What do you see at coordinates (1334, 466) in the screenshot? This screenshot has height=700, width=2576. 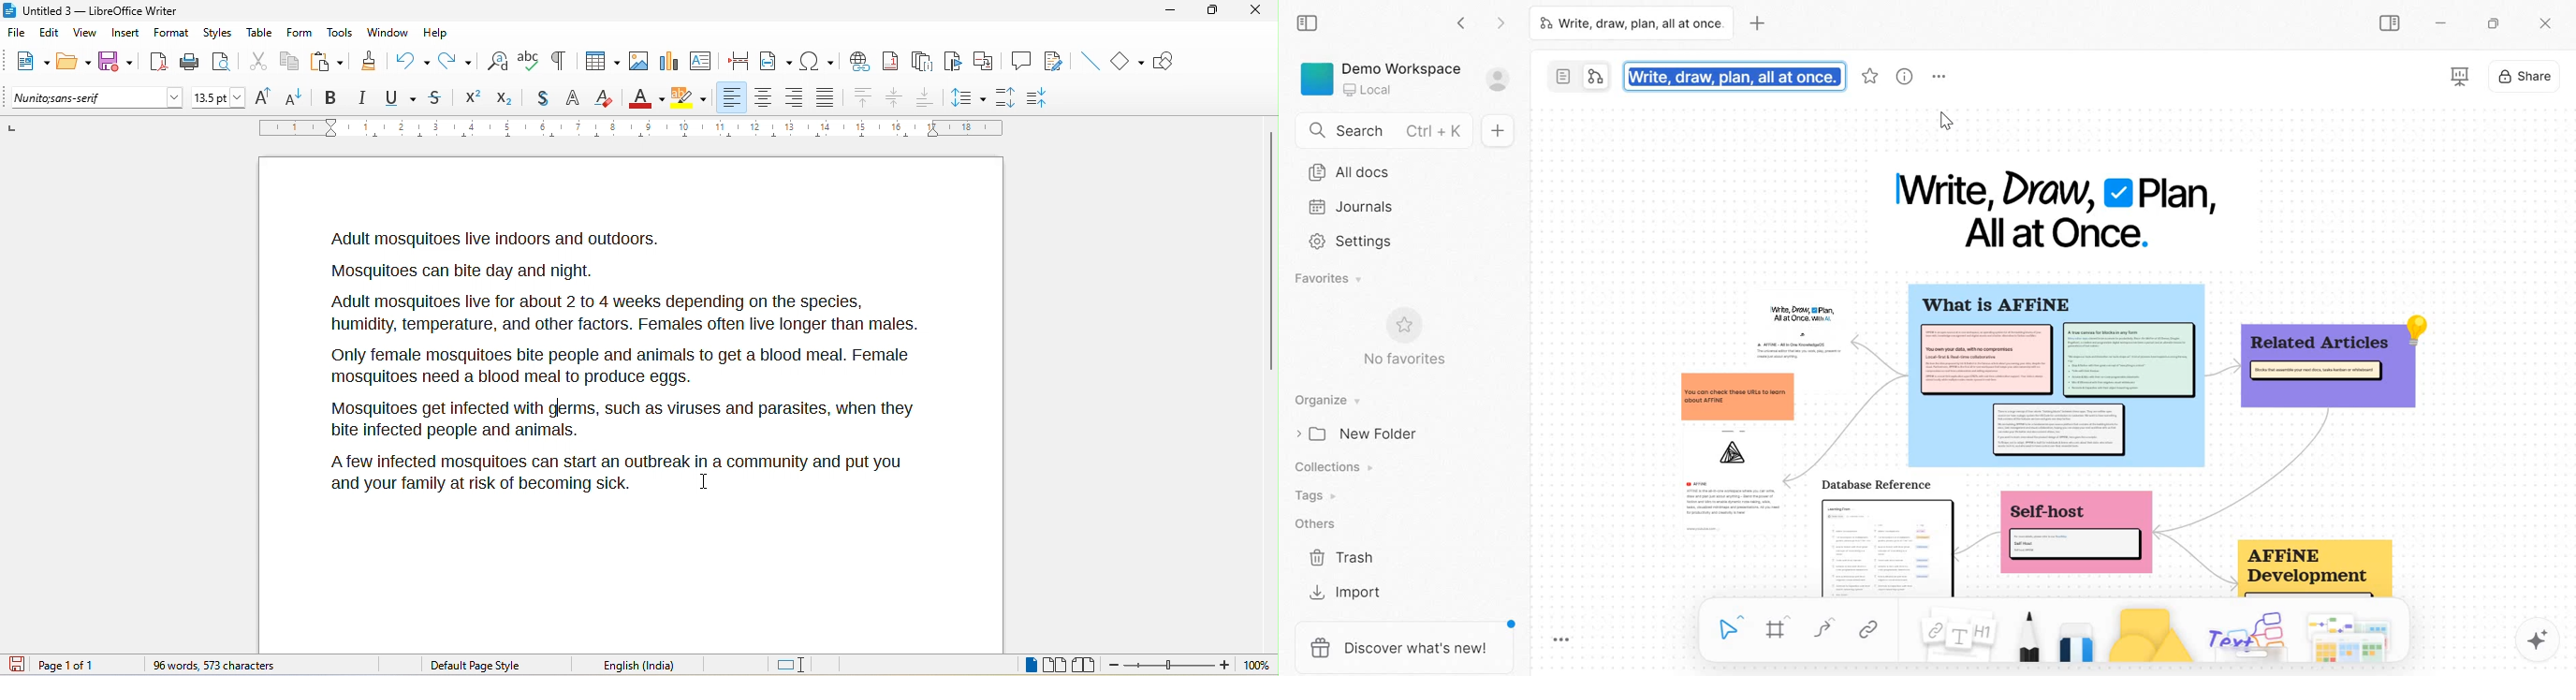 I see `Collections` at bounding box center [1334, 466].